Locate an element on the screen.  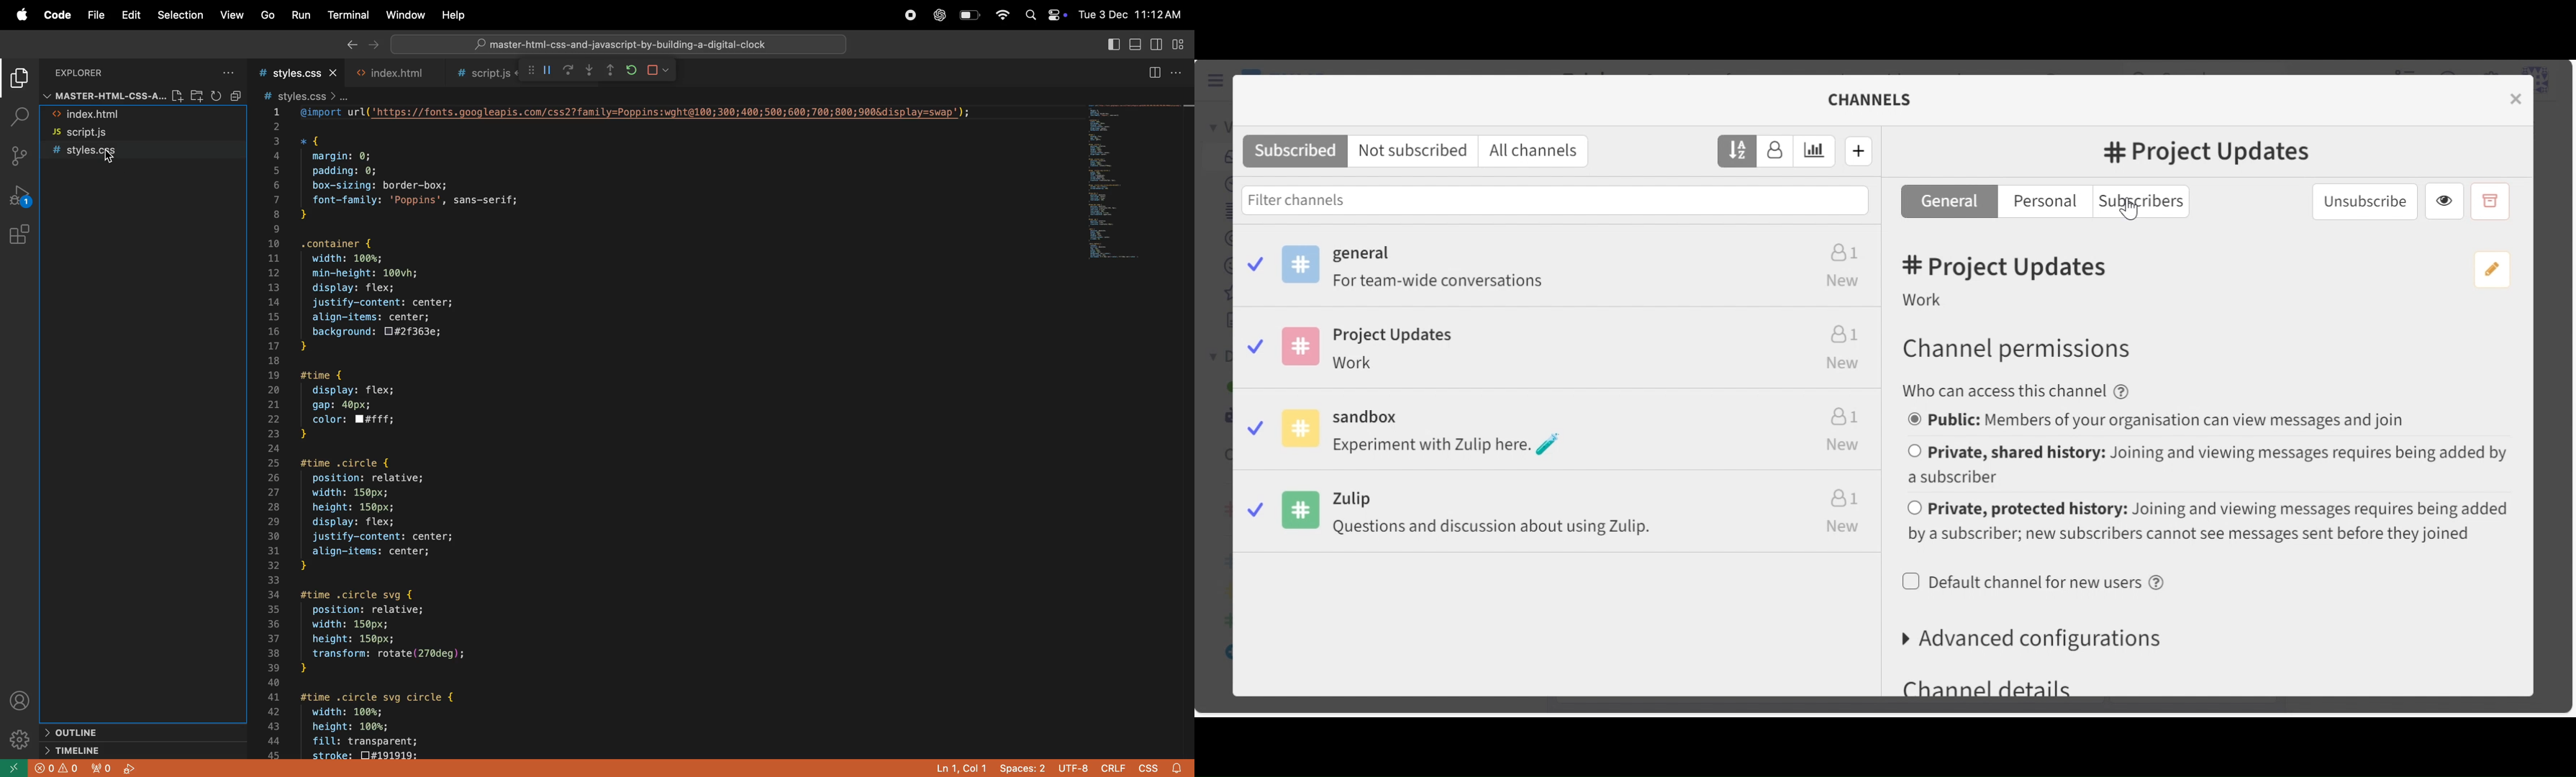
Sort by estimated weekly traffic is located at coordinates (1818, 151).